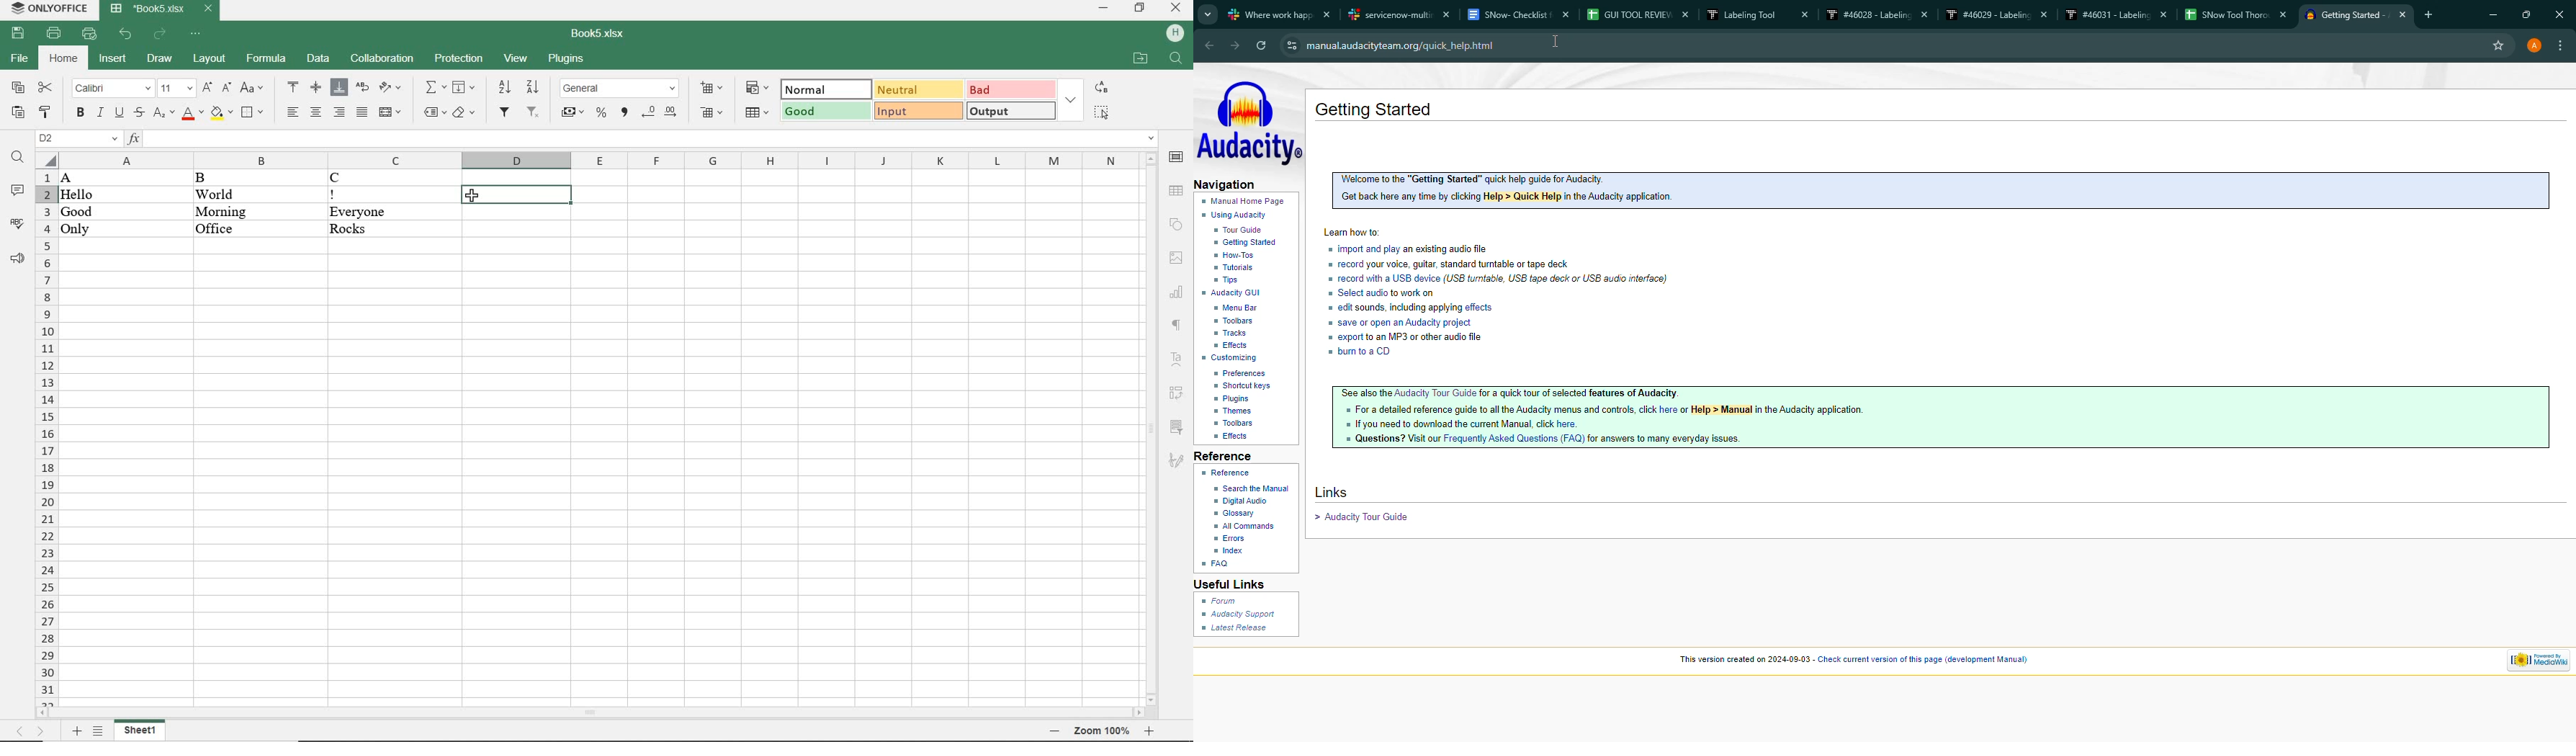  Describe the element at coordinates (1177, 358) in the screenshot. I see `text art` at that location.